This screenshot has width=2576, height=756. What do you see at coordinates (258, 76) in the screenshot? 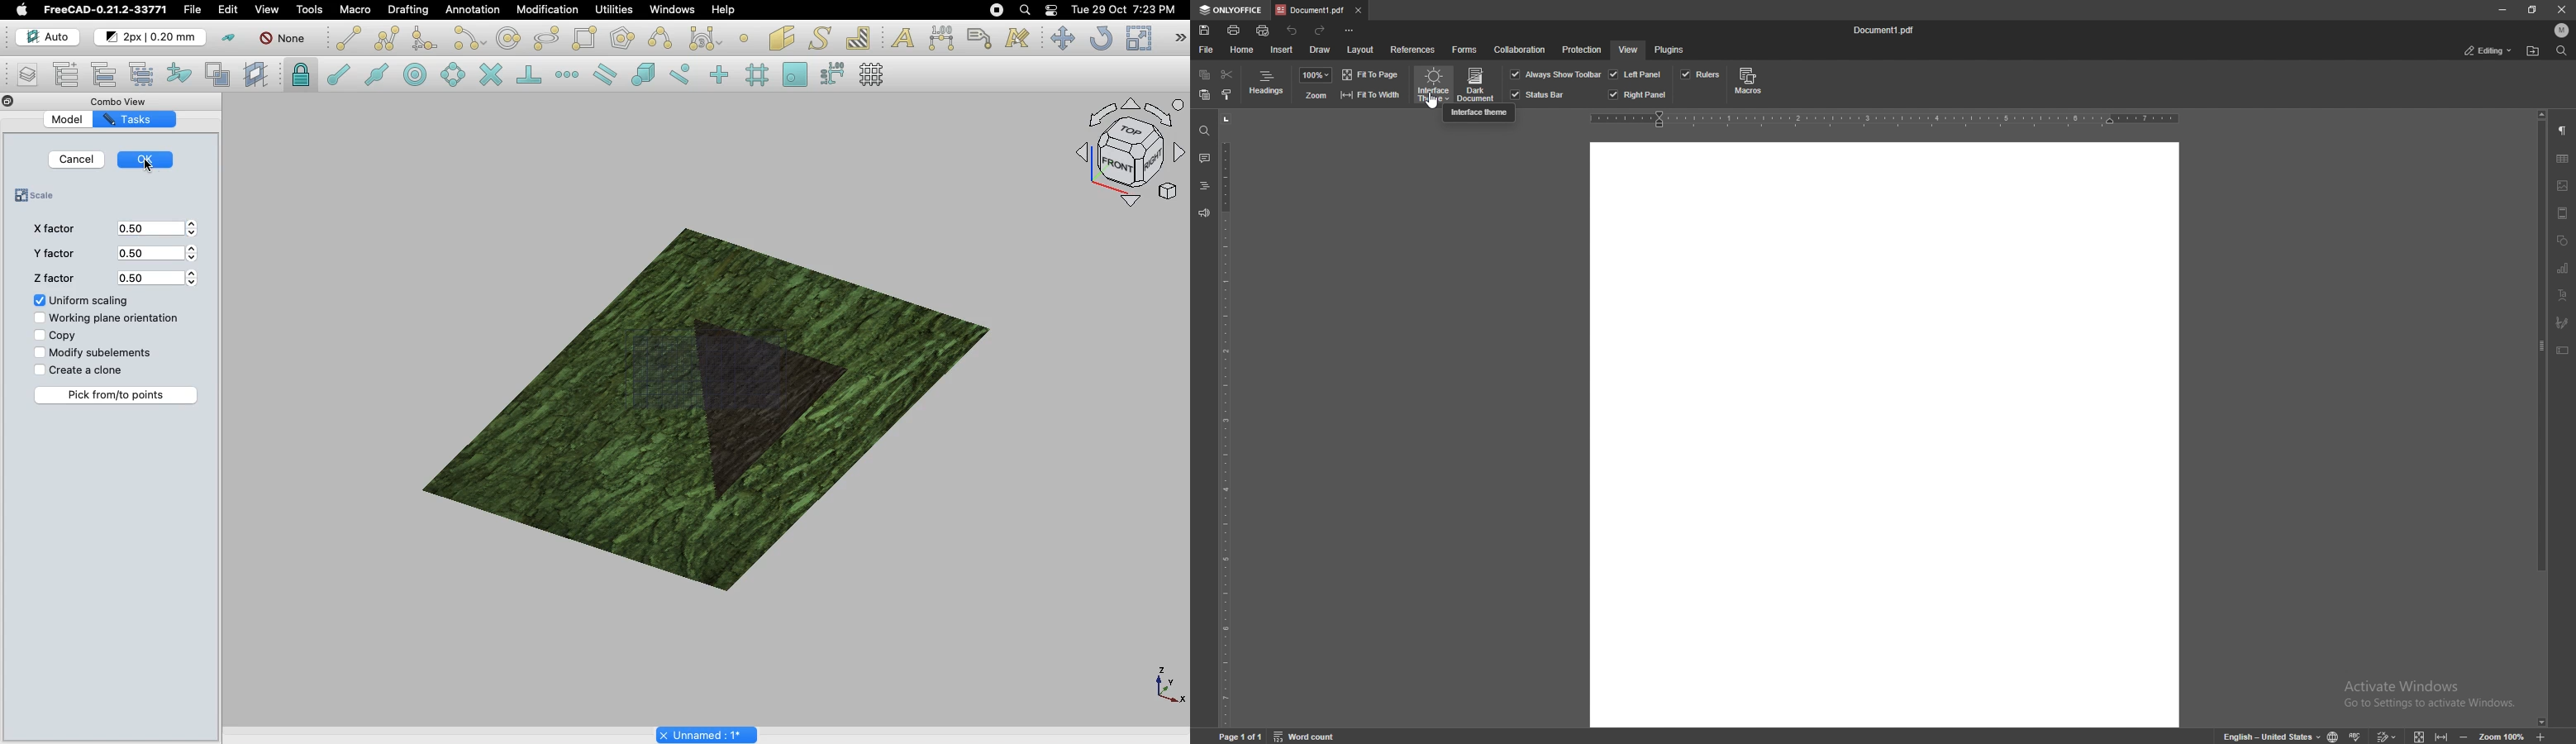
I see `Create working plane proxy` at bounding box center [258, 76].